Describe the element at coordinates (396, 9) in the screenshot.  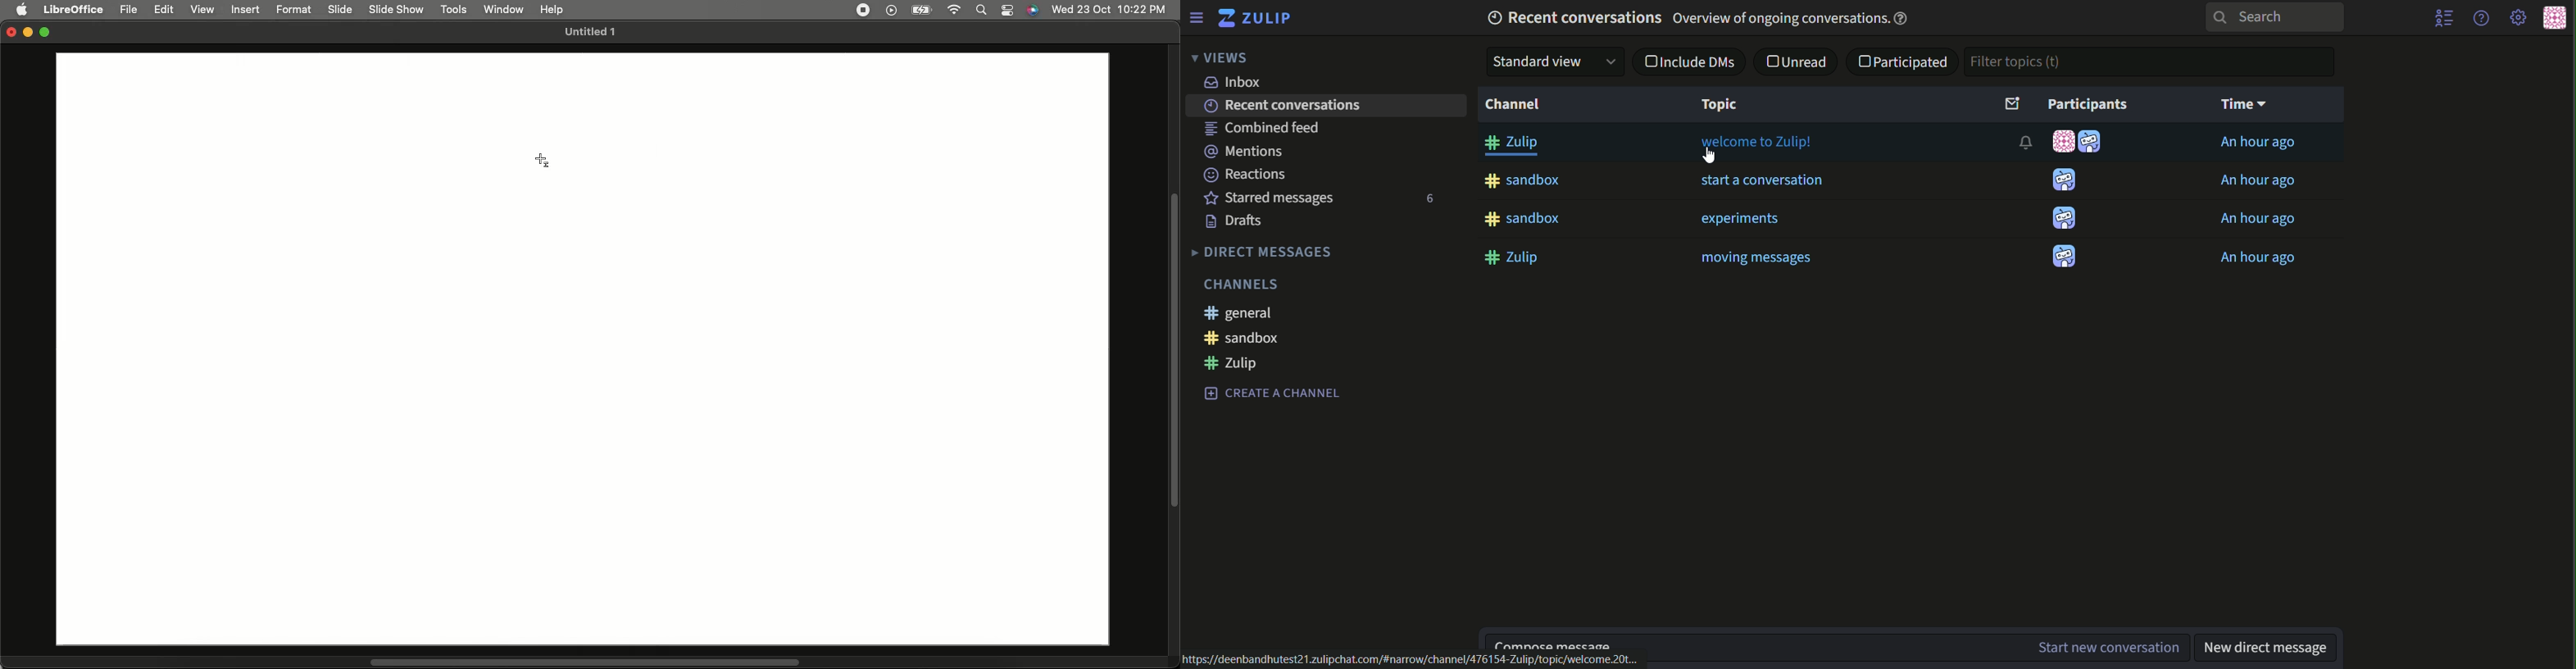
I see `Slide show` at that location.